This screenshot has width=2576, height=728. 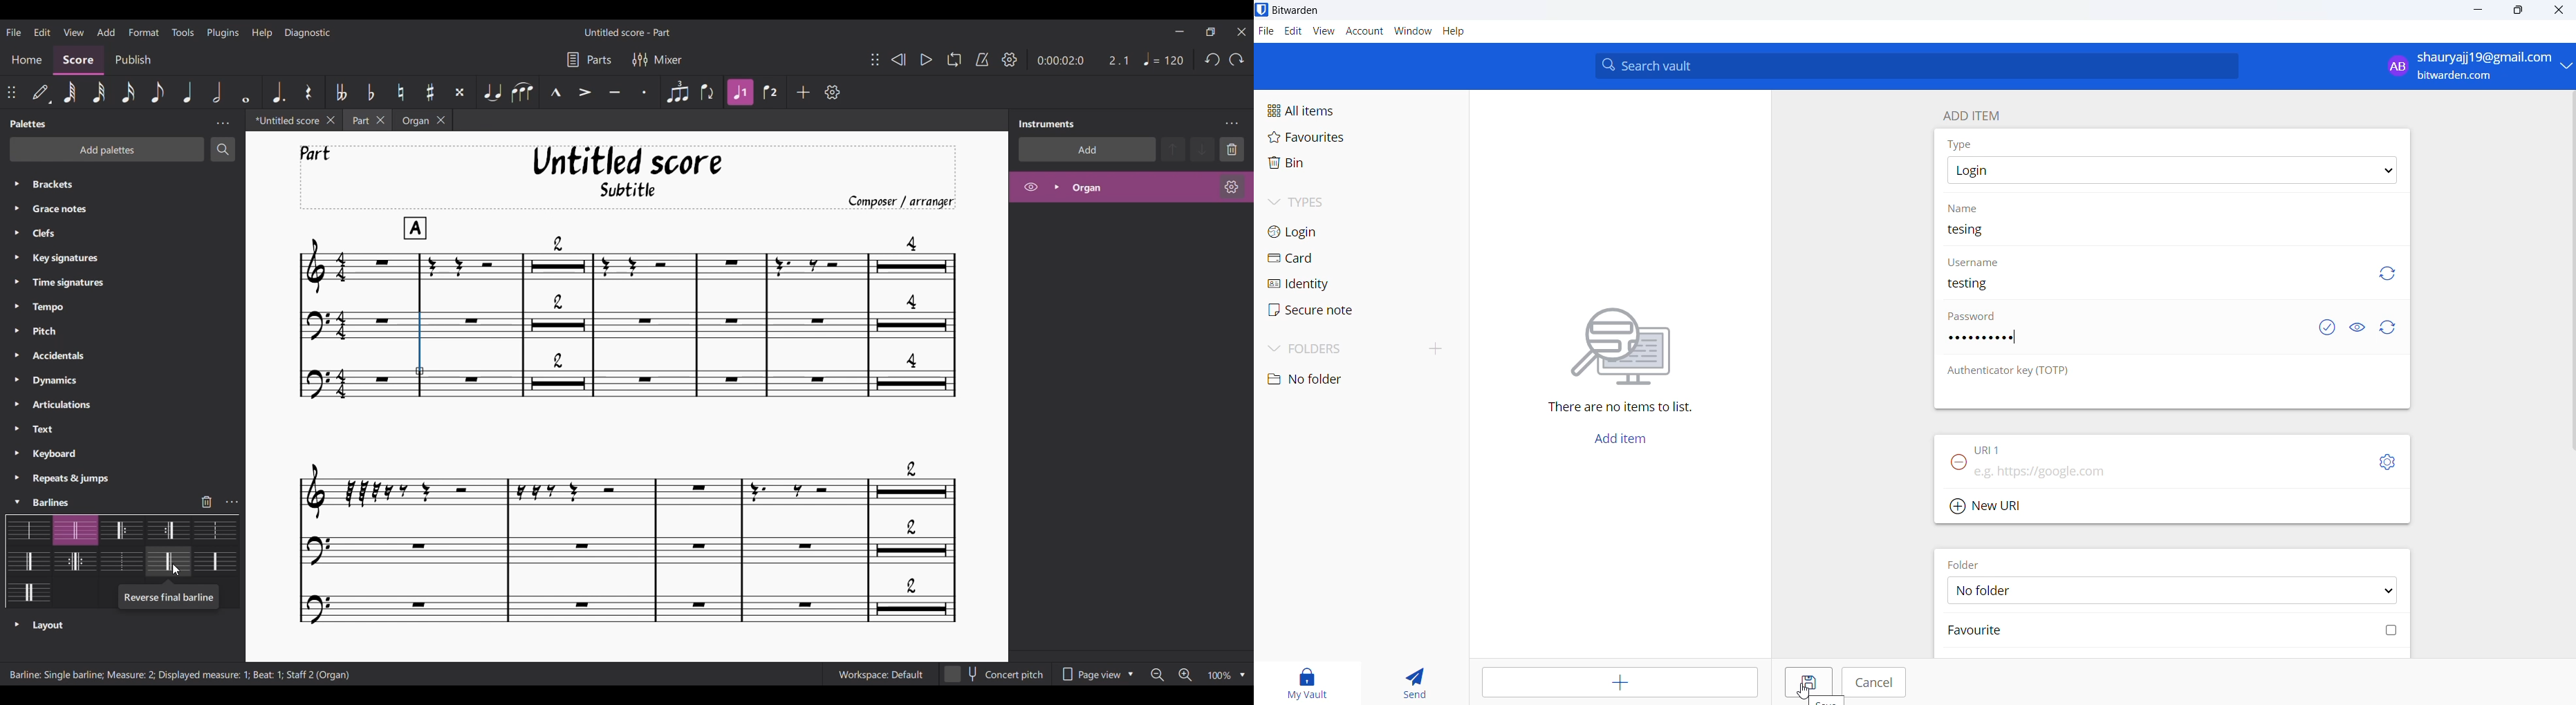 What do you see at coordinates (10, 92) in the screenshot?
I see `Click to change position of toolbar attached` at bounding box center [10, 92].